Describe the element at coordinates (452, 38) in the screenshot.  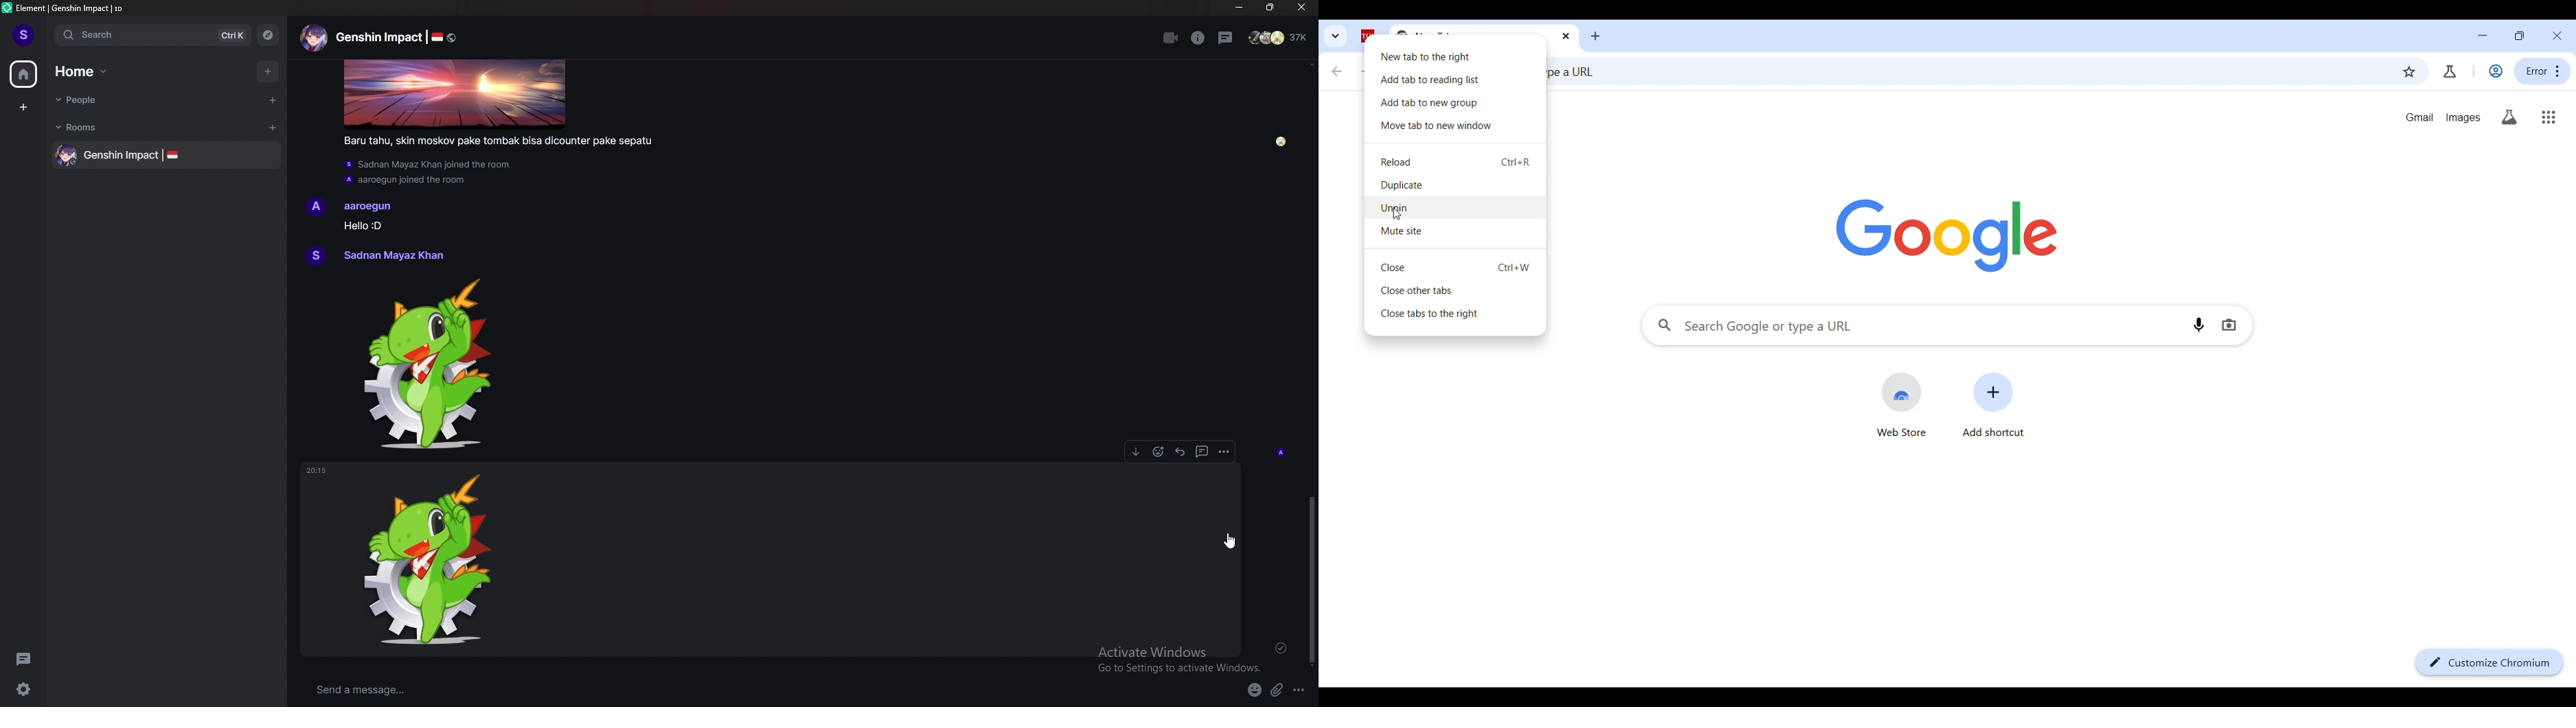
I see `Indicates group is public` at that location.